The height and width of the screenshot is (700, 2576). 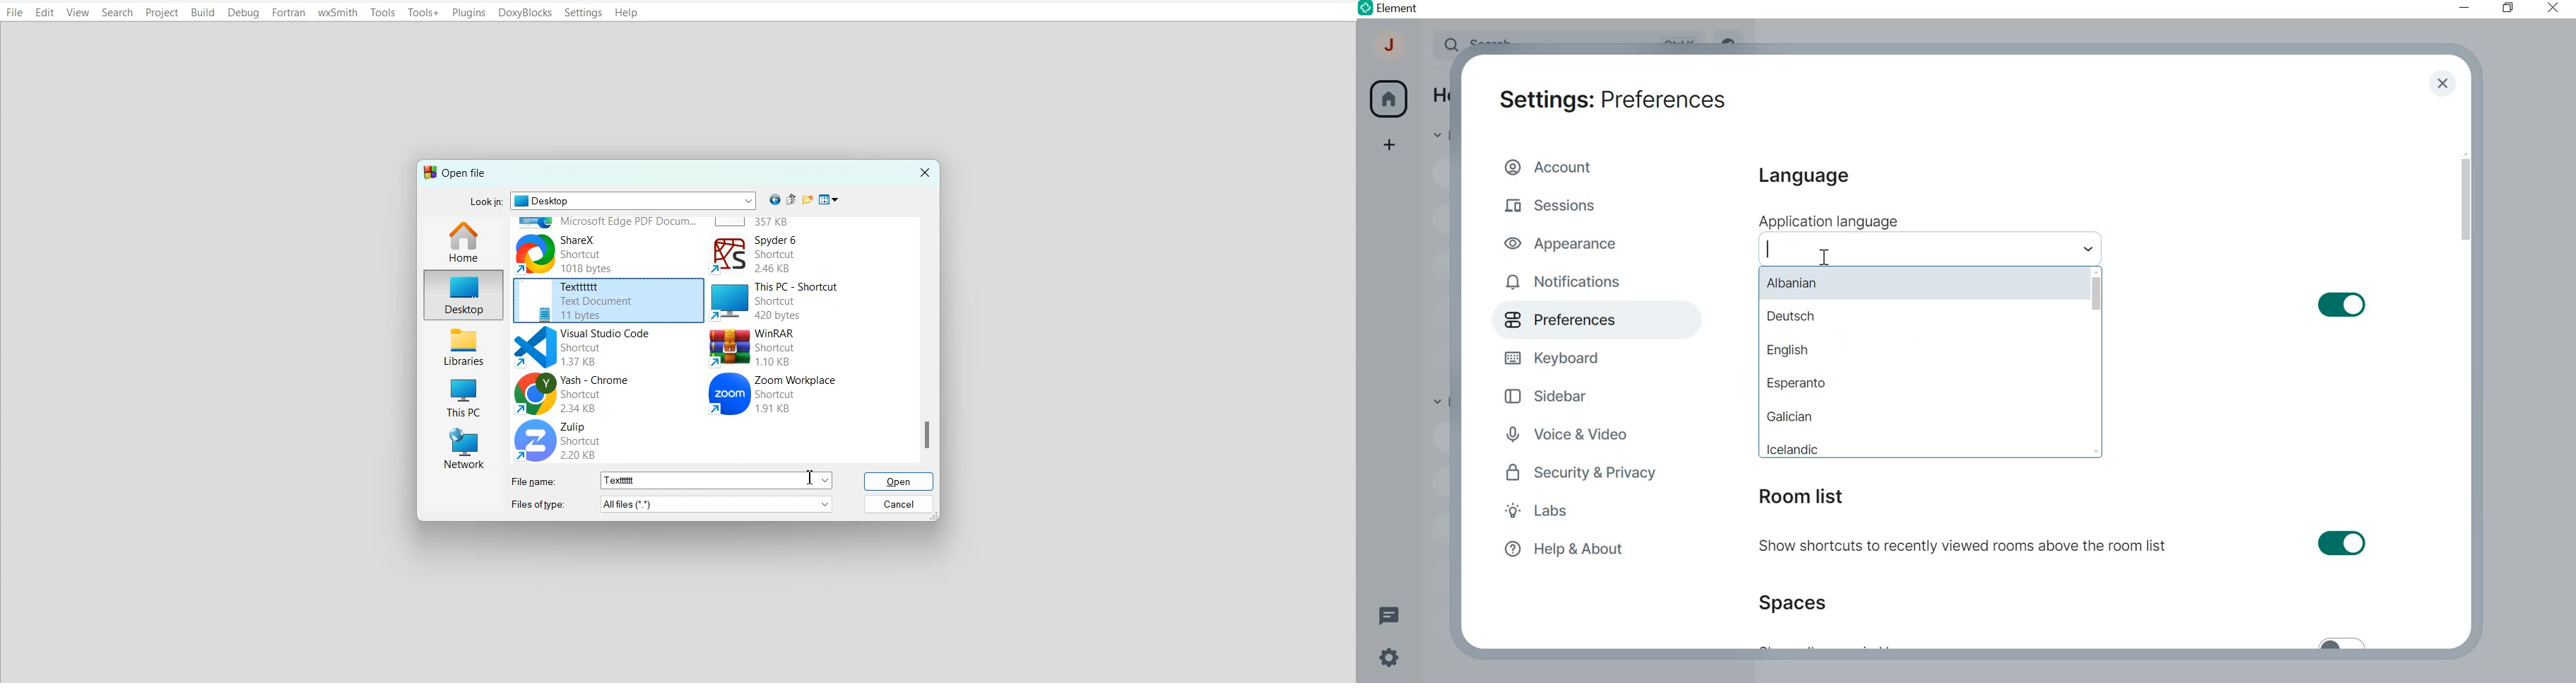 What do you see at coordinates (2508, 8) in the screenshot?
I see `RESTORE DOWN` at bounding box center [2508, 8].